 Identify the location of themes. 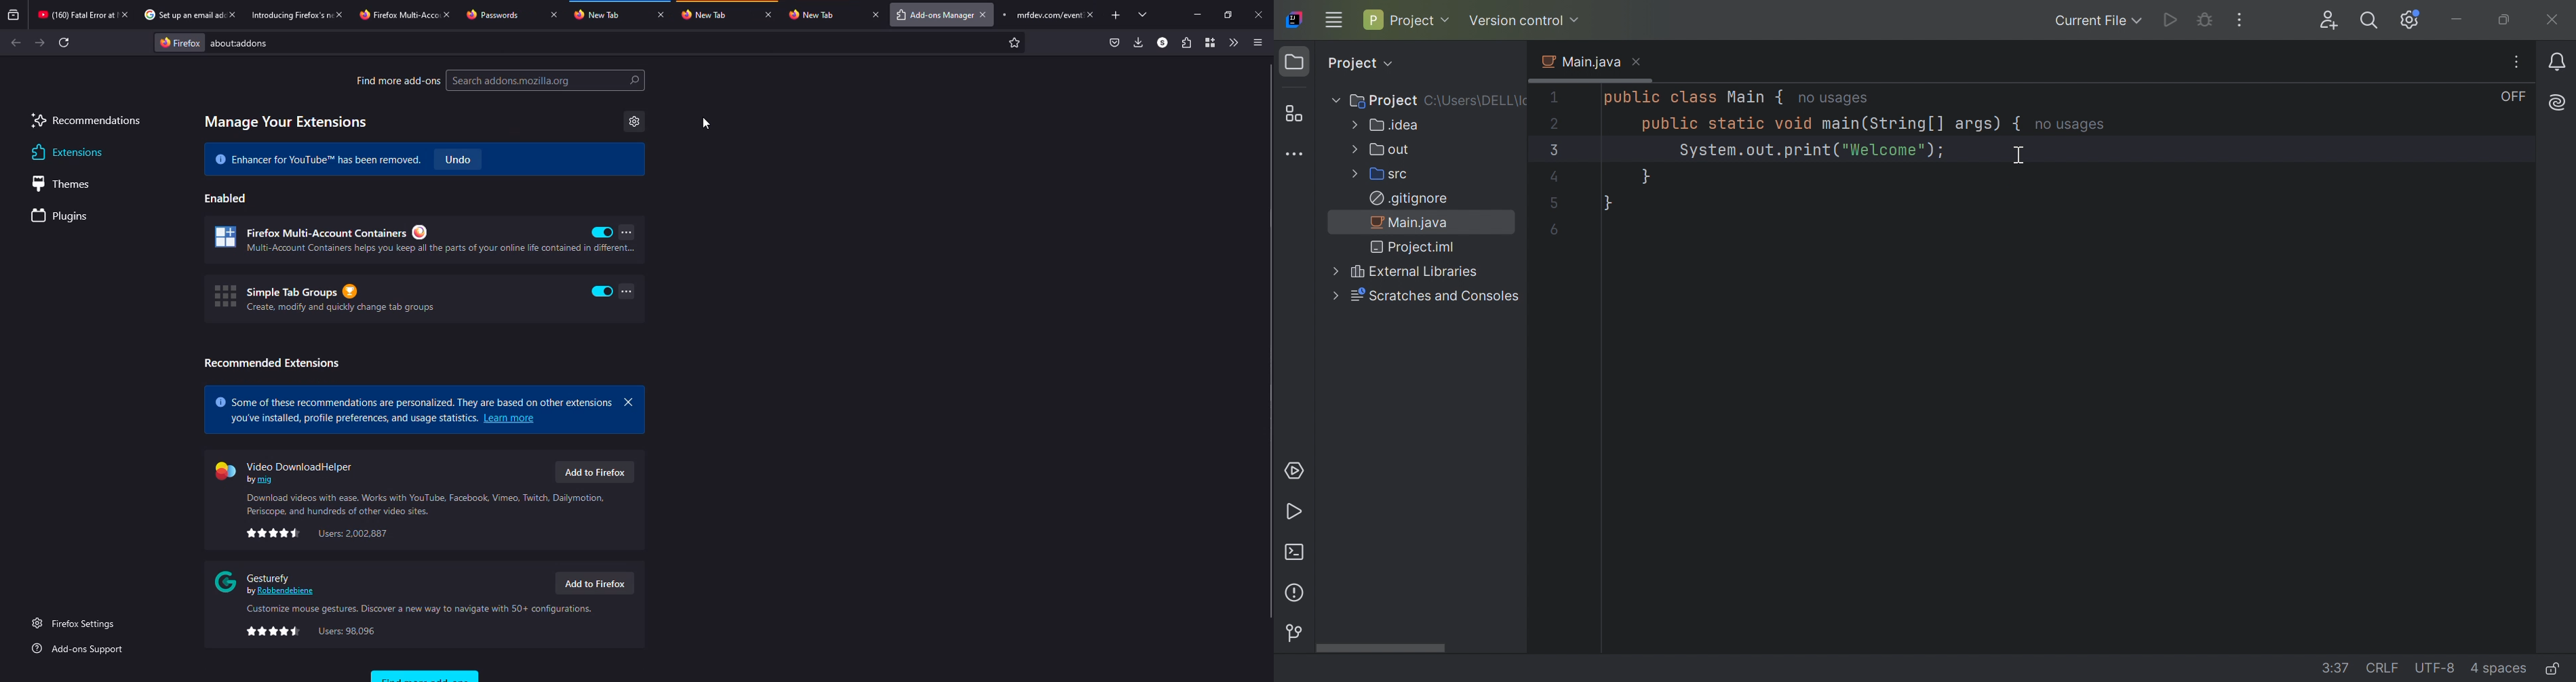
(66, 184).